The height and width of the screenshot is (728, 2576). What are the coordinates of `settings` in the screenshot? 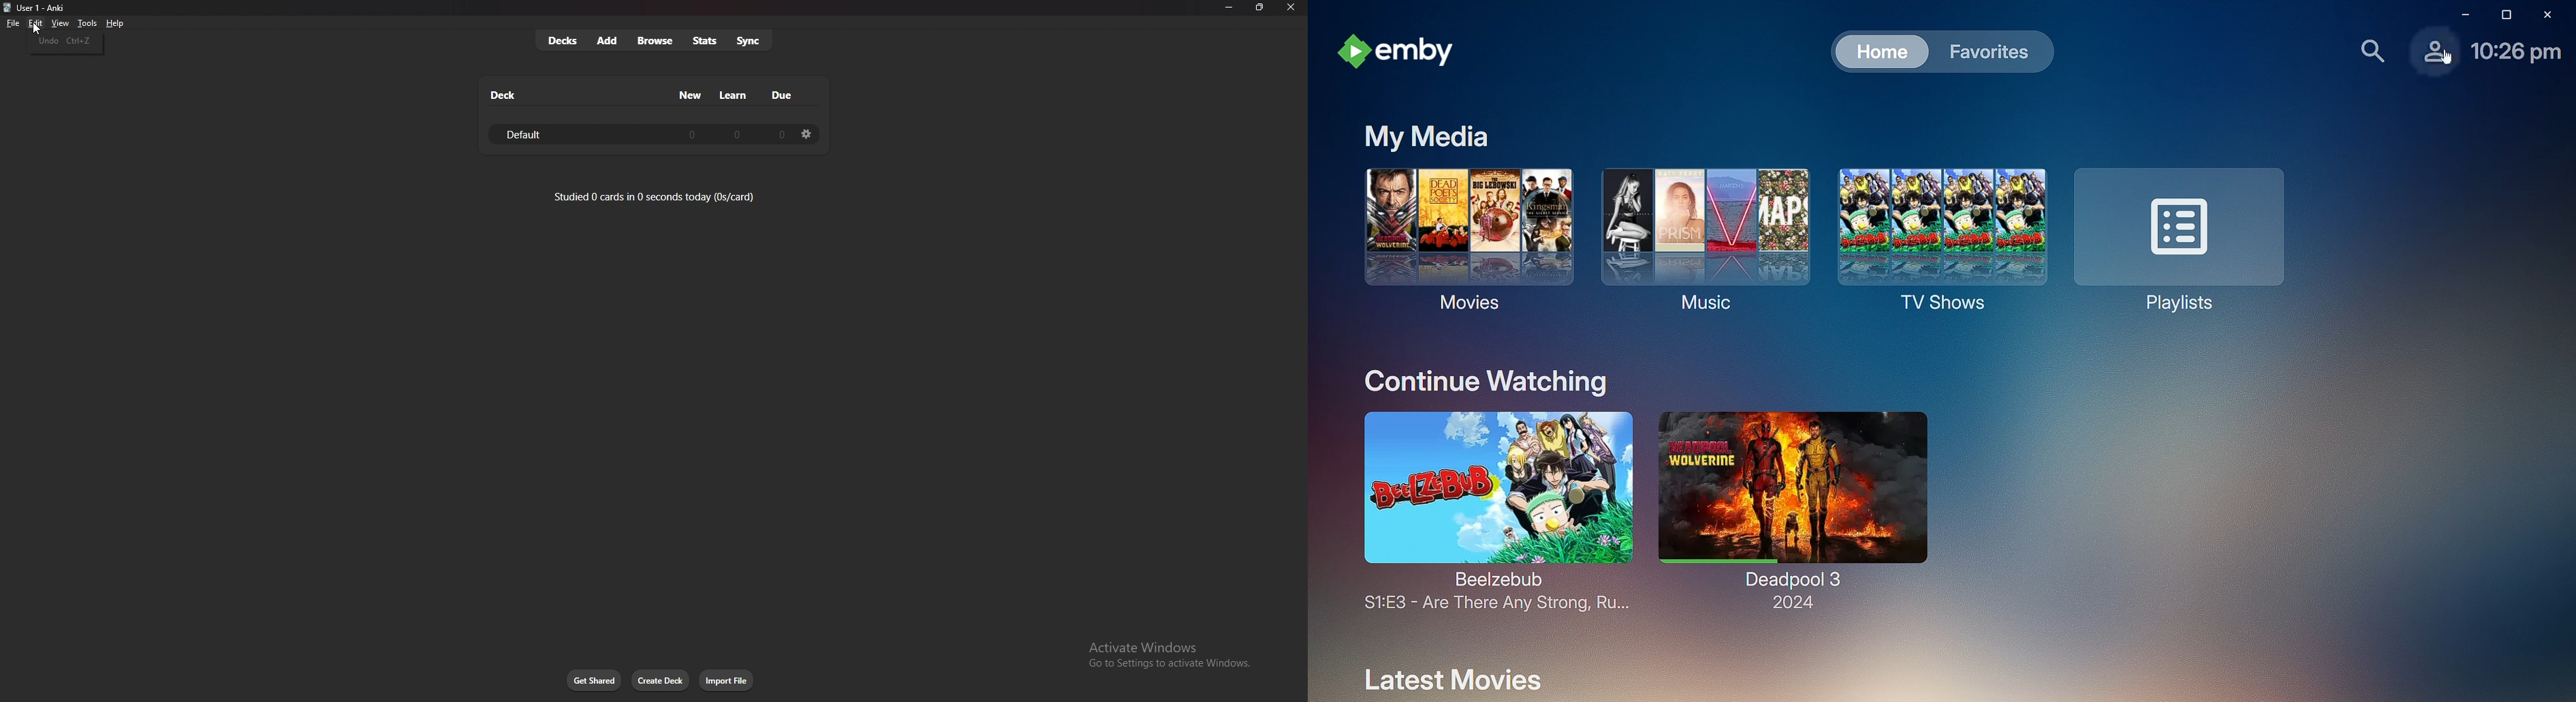 It's located at (807, 134).